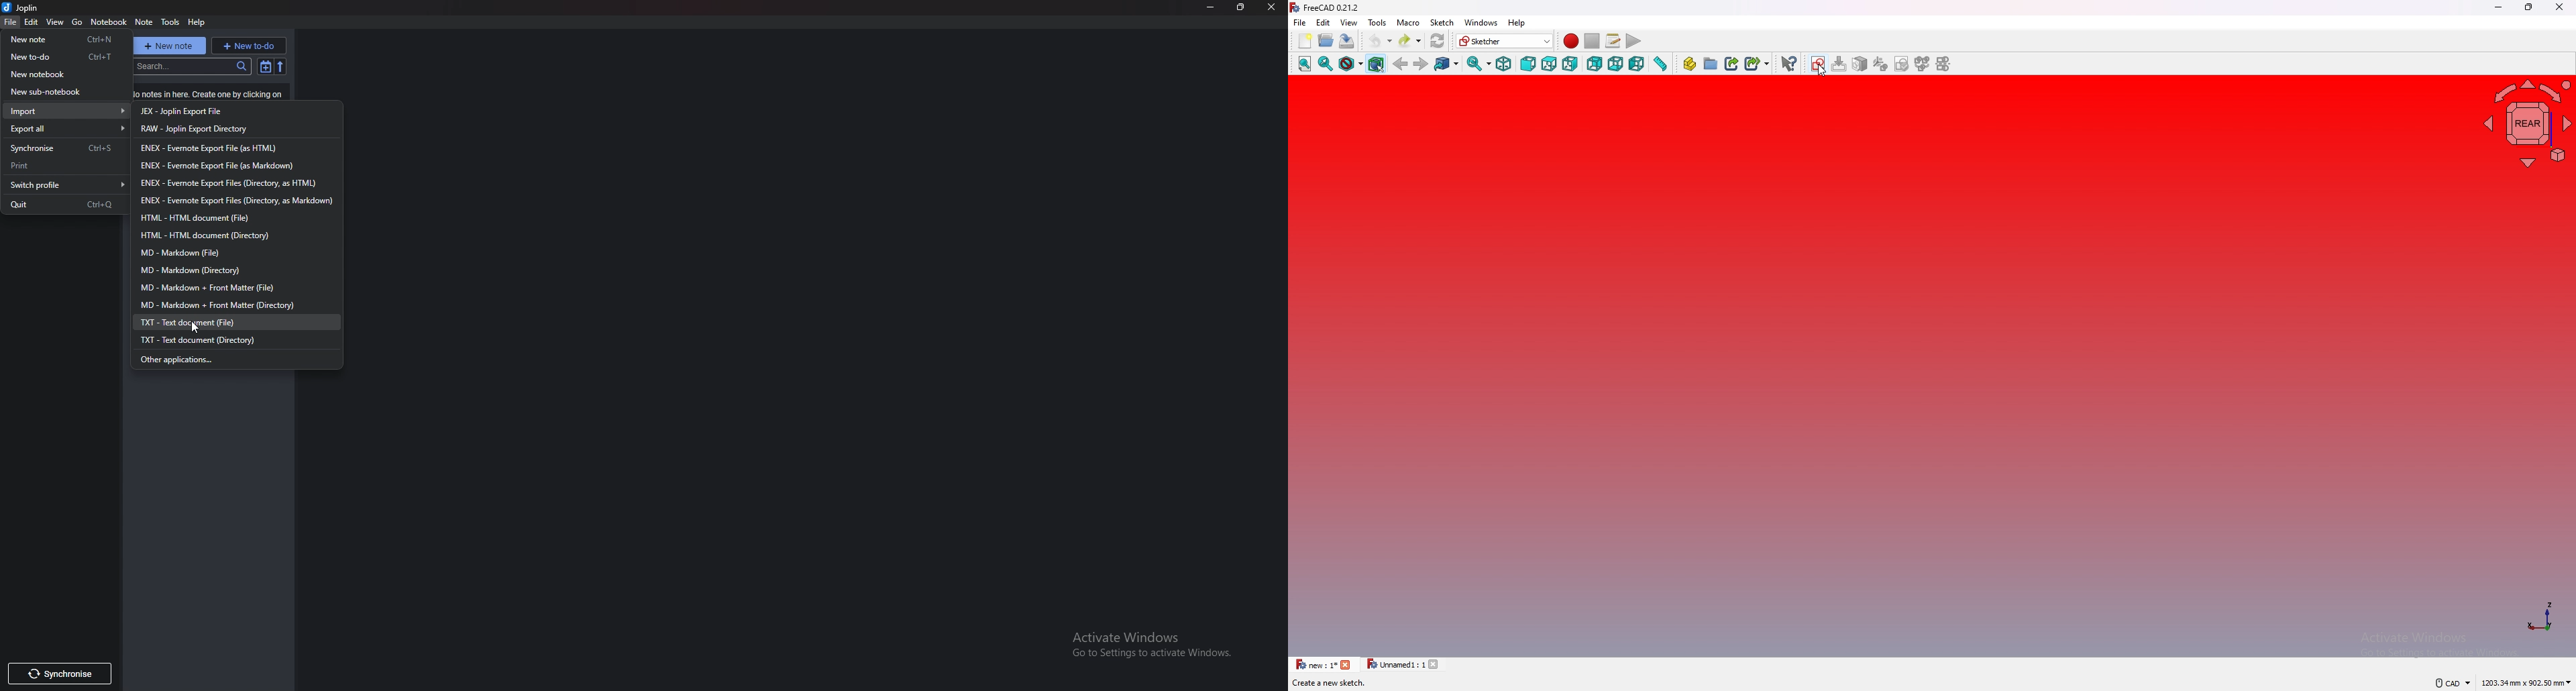 This screenshot has width=2576, height=700. What do you see at coordinates (1447, 63) in the screenshot?
I see `go to linked object` at bounding box center [1447, 63].